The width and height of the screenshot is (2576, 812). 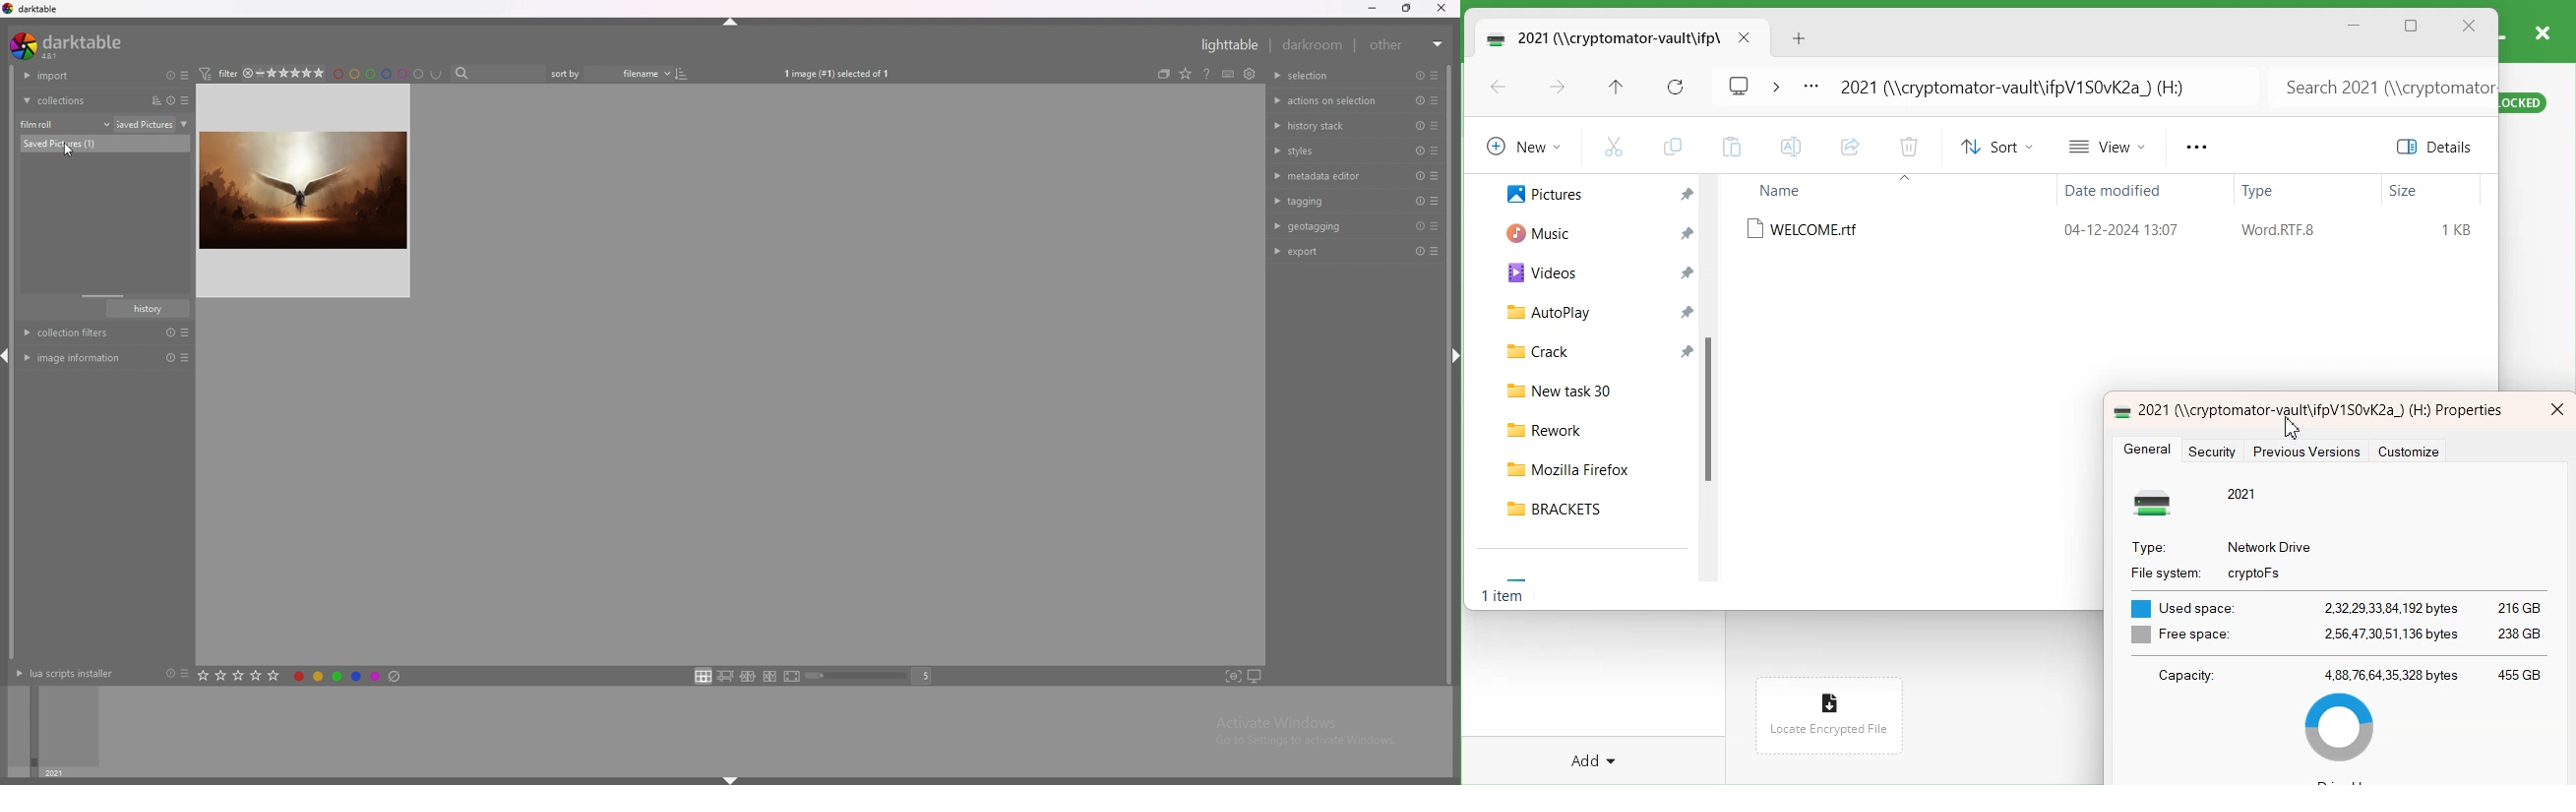 What do you see at coordinates (2393, 633) in the screenshot?
I see `256.47.30.51.136 bytes.` at bounding box center [2393, 633].